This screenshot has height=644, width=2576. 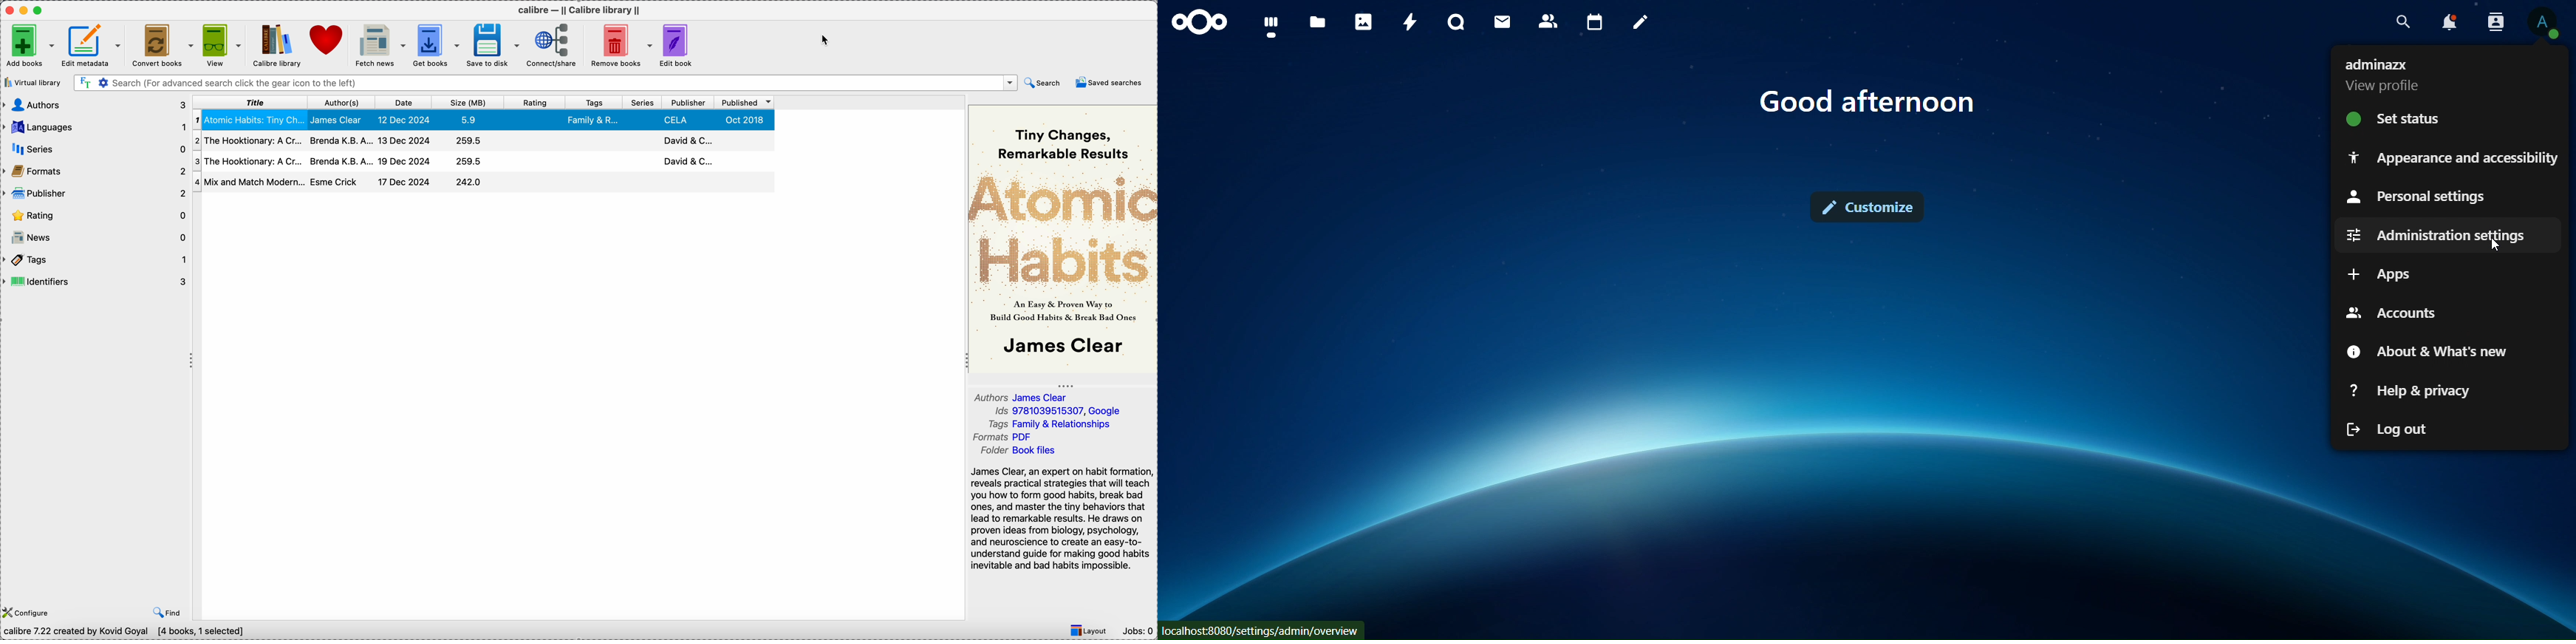 What do you see at coordinates (327, 43) in the screenshot?
I see `donate` at bounding box center [327, 43].